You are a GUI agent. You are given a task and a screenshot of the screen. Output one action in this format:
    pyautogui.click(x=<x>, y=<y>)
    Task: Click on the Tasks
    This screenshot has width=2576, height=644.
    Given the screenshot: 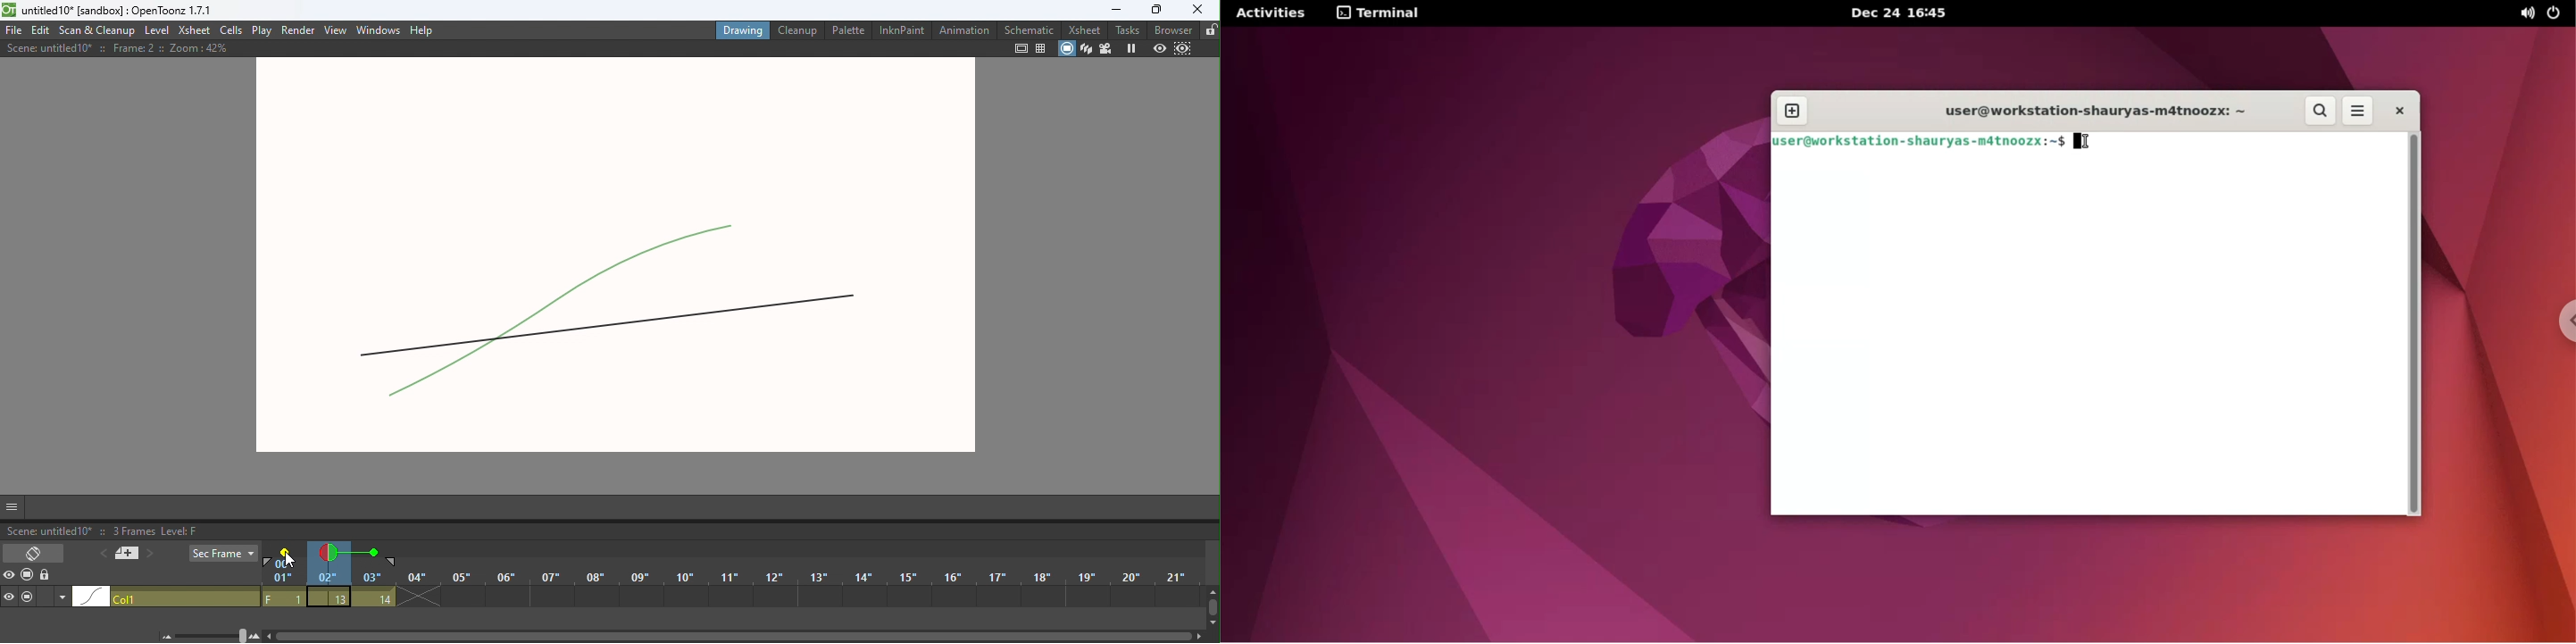 What is the action you would take?
    pyautogui.click(x=1126, y=29)
    